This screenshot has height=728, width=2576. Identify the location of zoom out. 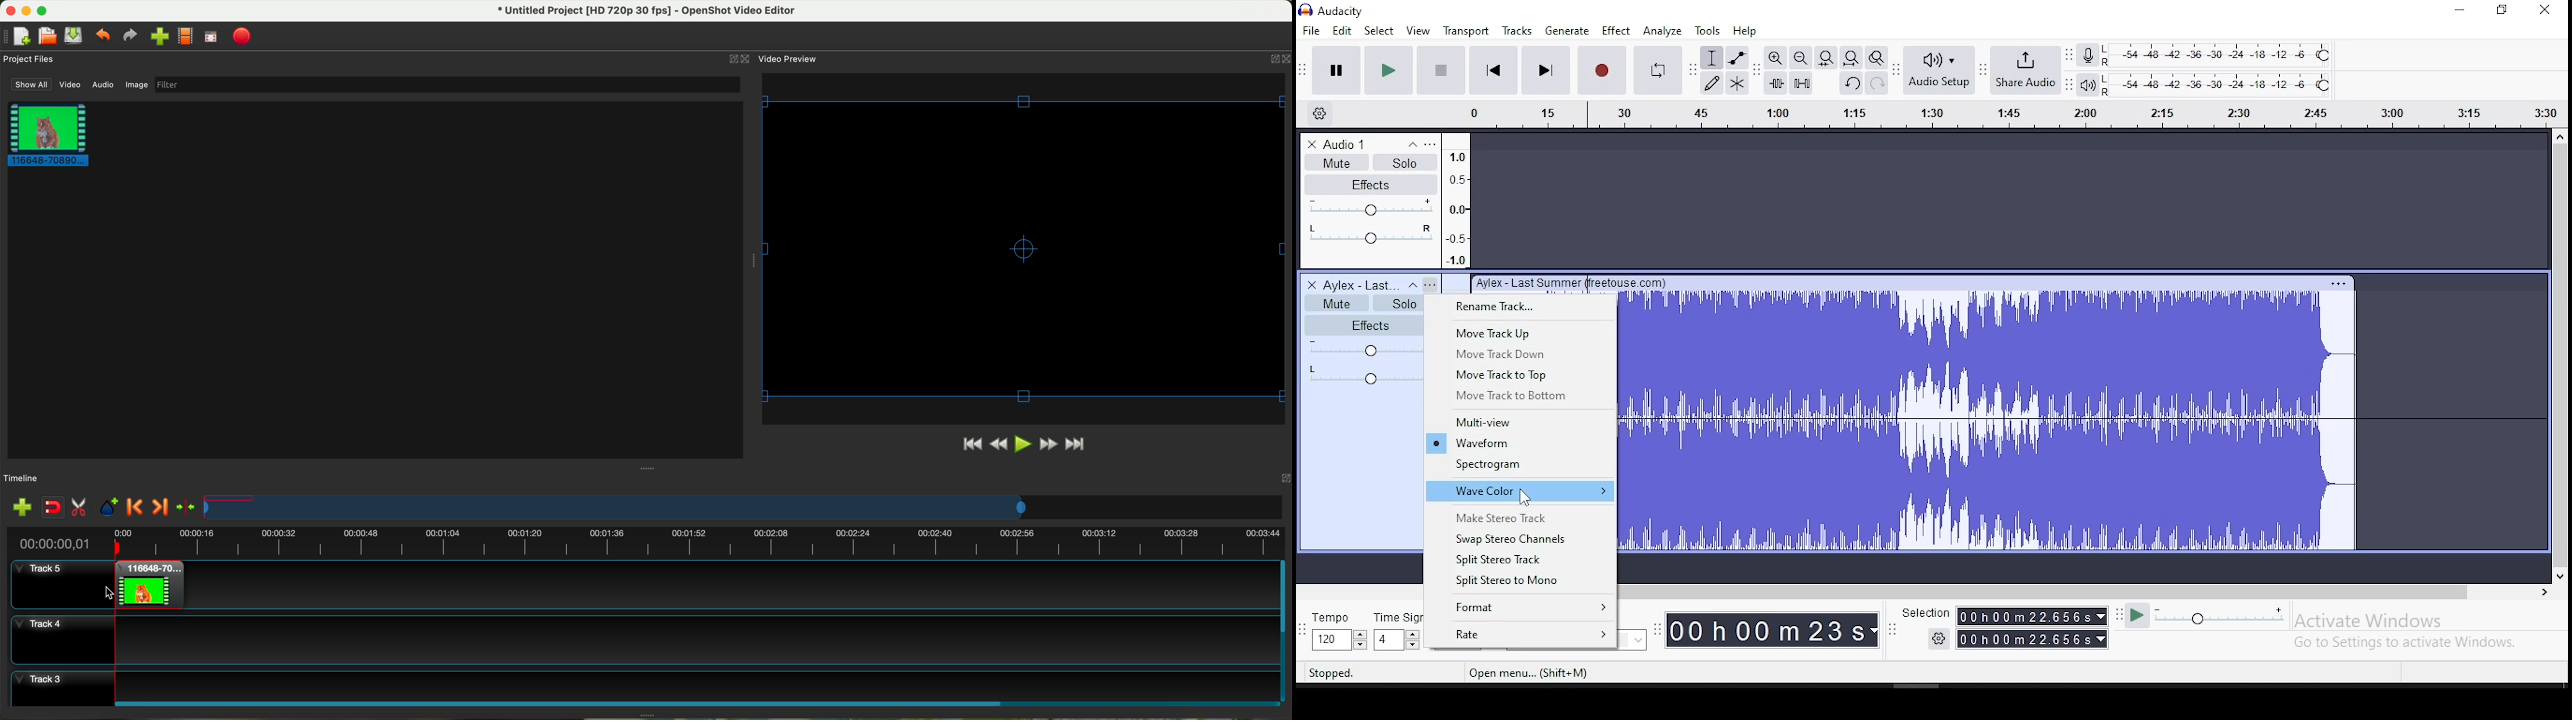
(1800, 57).